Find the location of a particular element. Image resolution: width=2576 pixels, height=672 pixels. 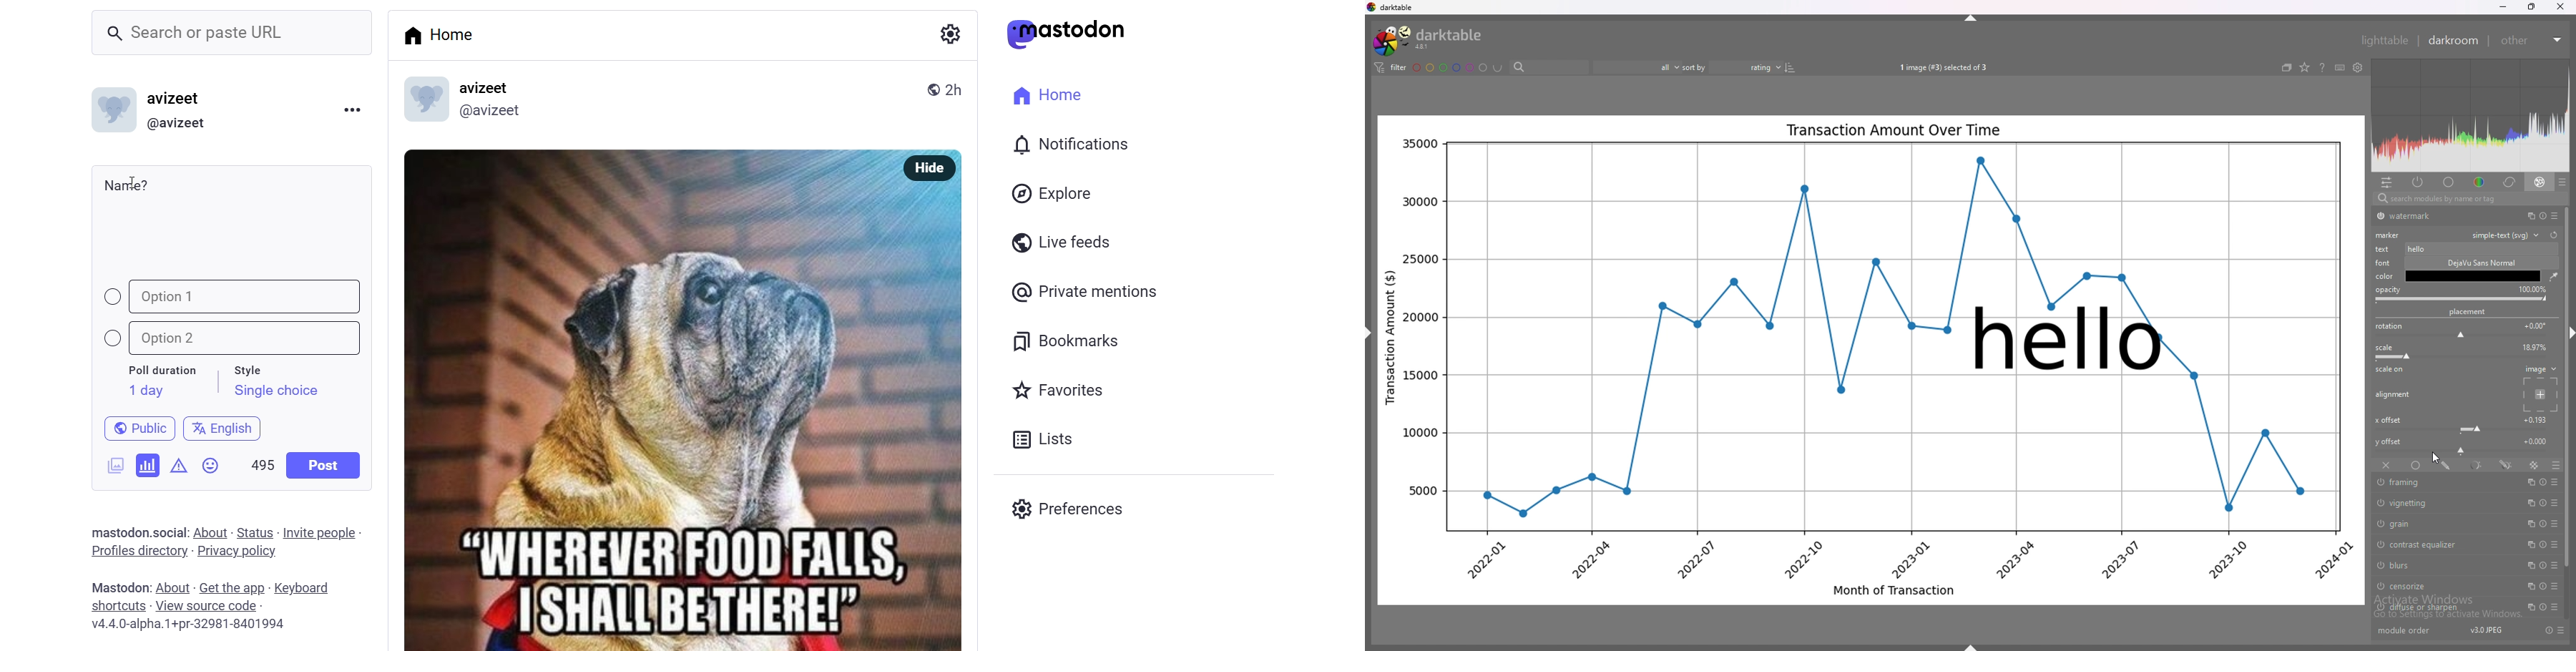

switch off is located at coordinates (2379, 523).